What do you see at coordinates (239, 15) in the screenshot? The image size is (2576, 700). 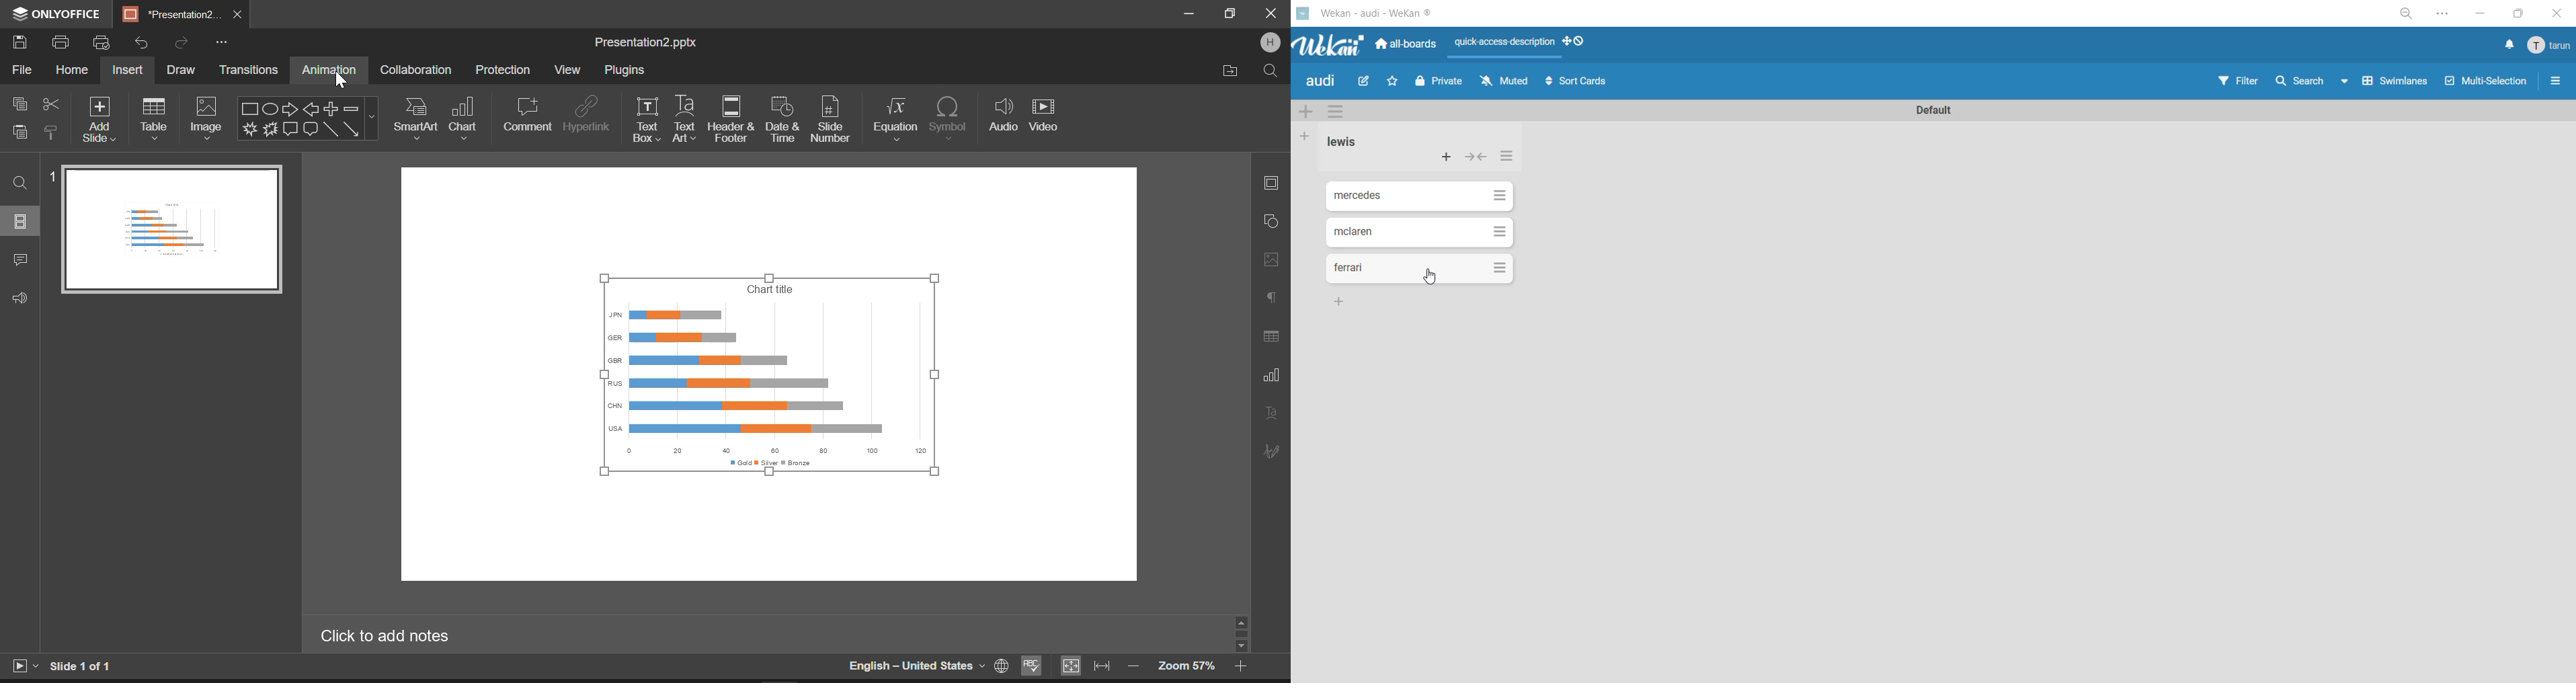 I see `Close Tab` at bounding box center [239, 15].